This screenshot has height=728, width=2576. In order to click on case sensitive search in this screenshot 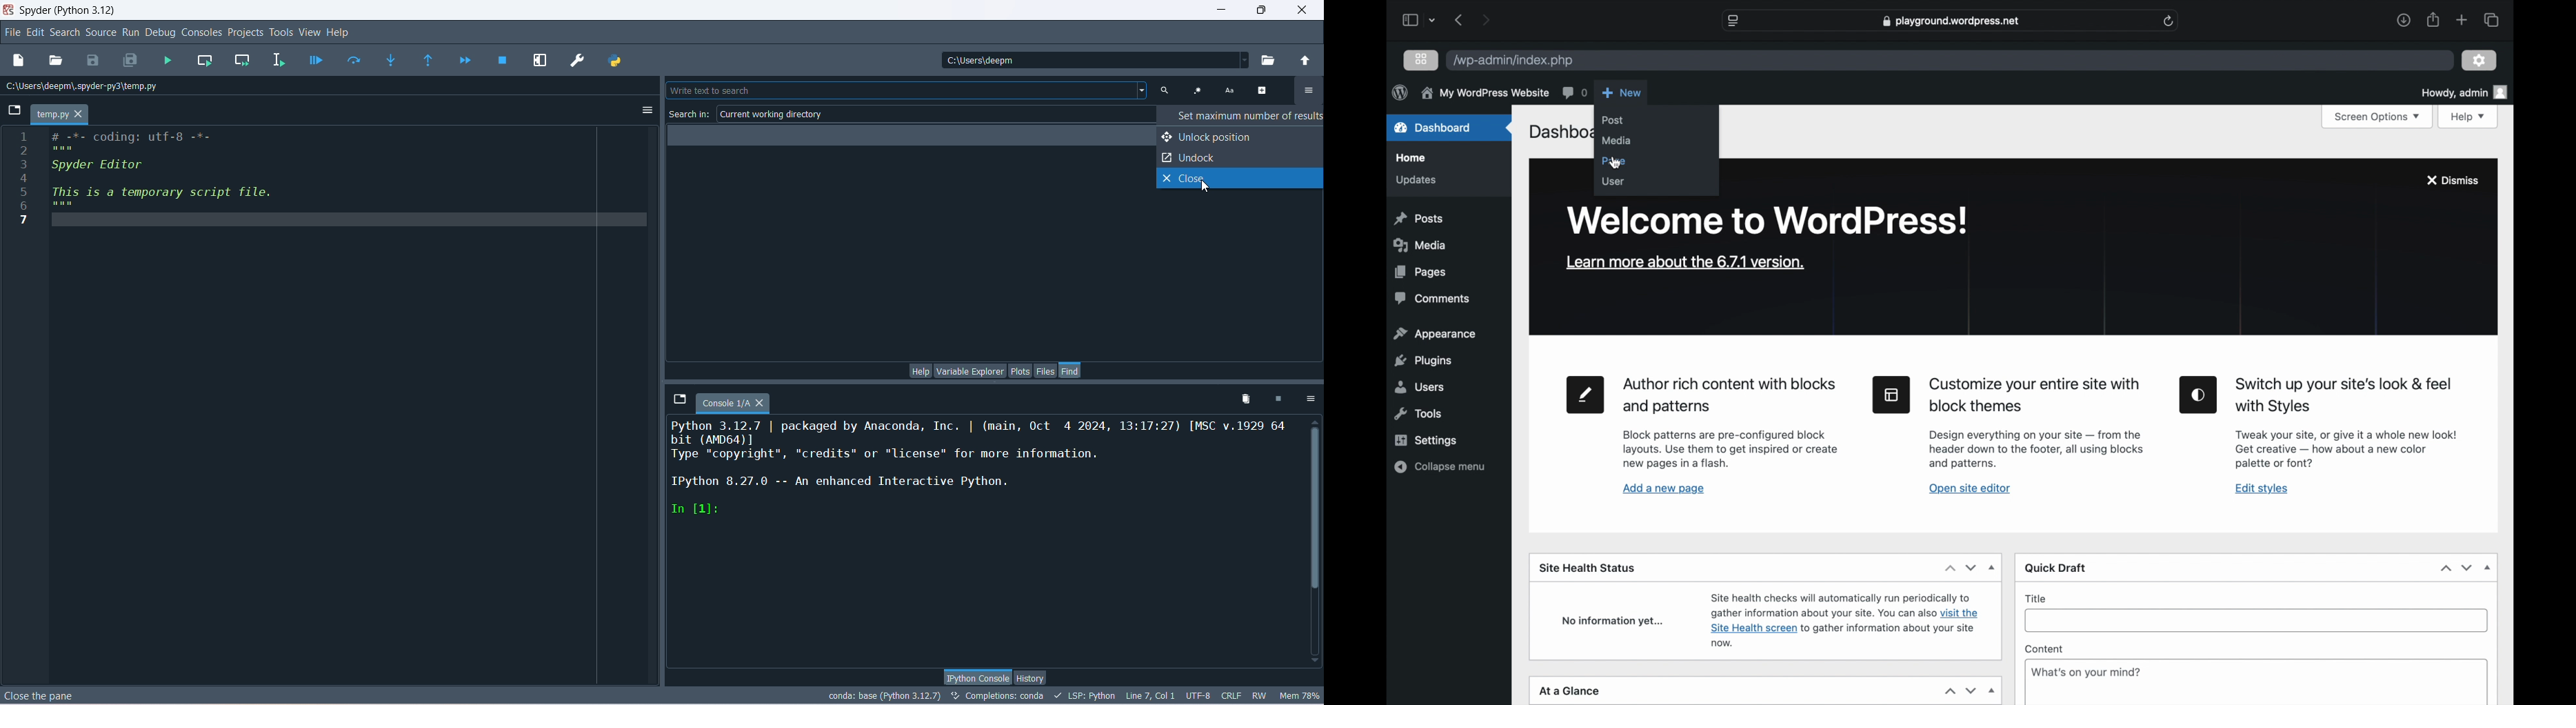, I will do `click(1228, 91)`.